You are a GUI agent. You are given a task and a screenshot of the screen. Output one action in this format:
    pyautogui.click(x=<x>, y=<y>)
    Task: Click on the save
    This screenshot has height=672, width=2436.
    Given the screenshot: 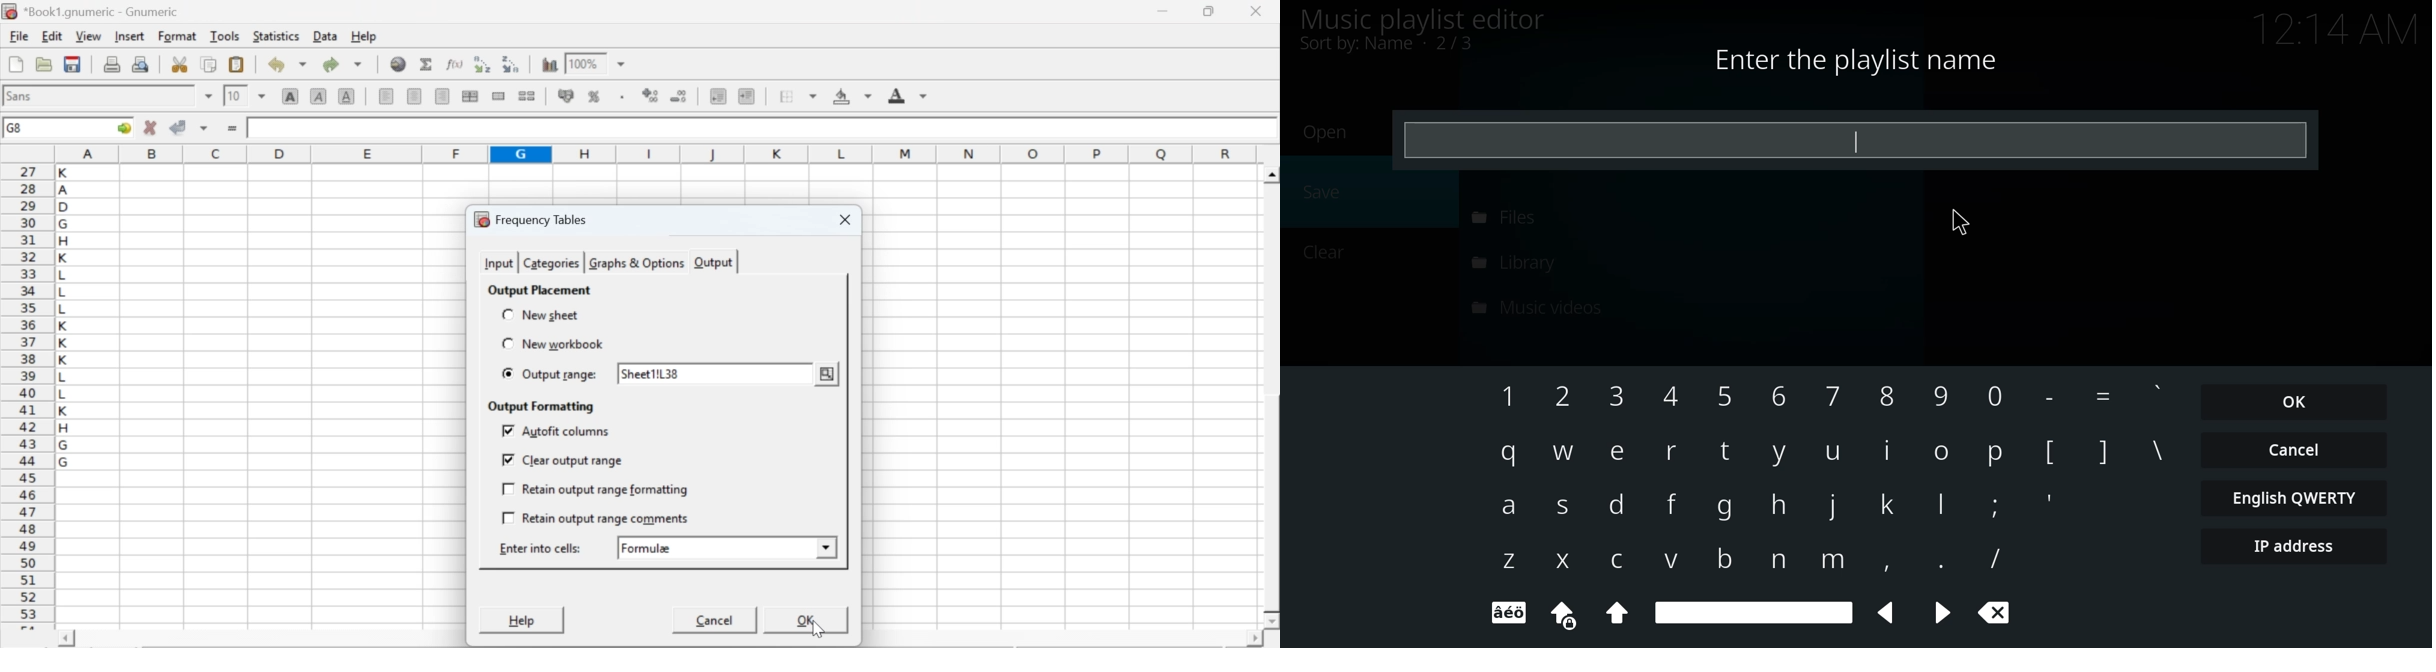 What is the action you would take?
    pyautogui.click(x=1325, y=190)
    